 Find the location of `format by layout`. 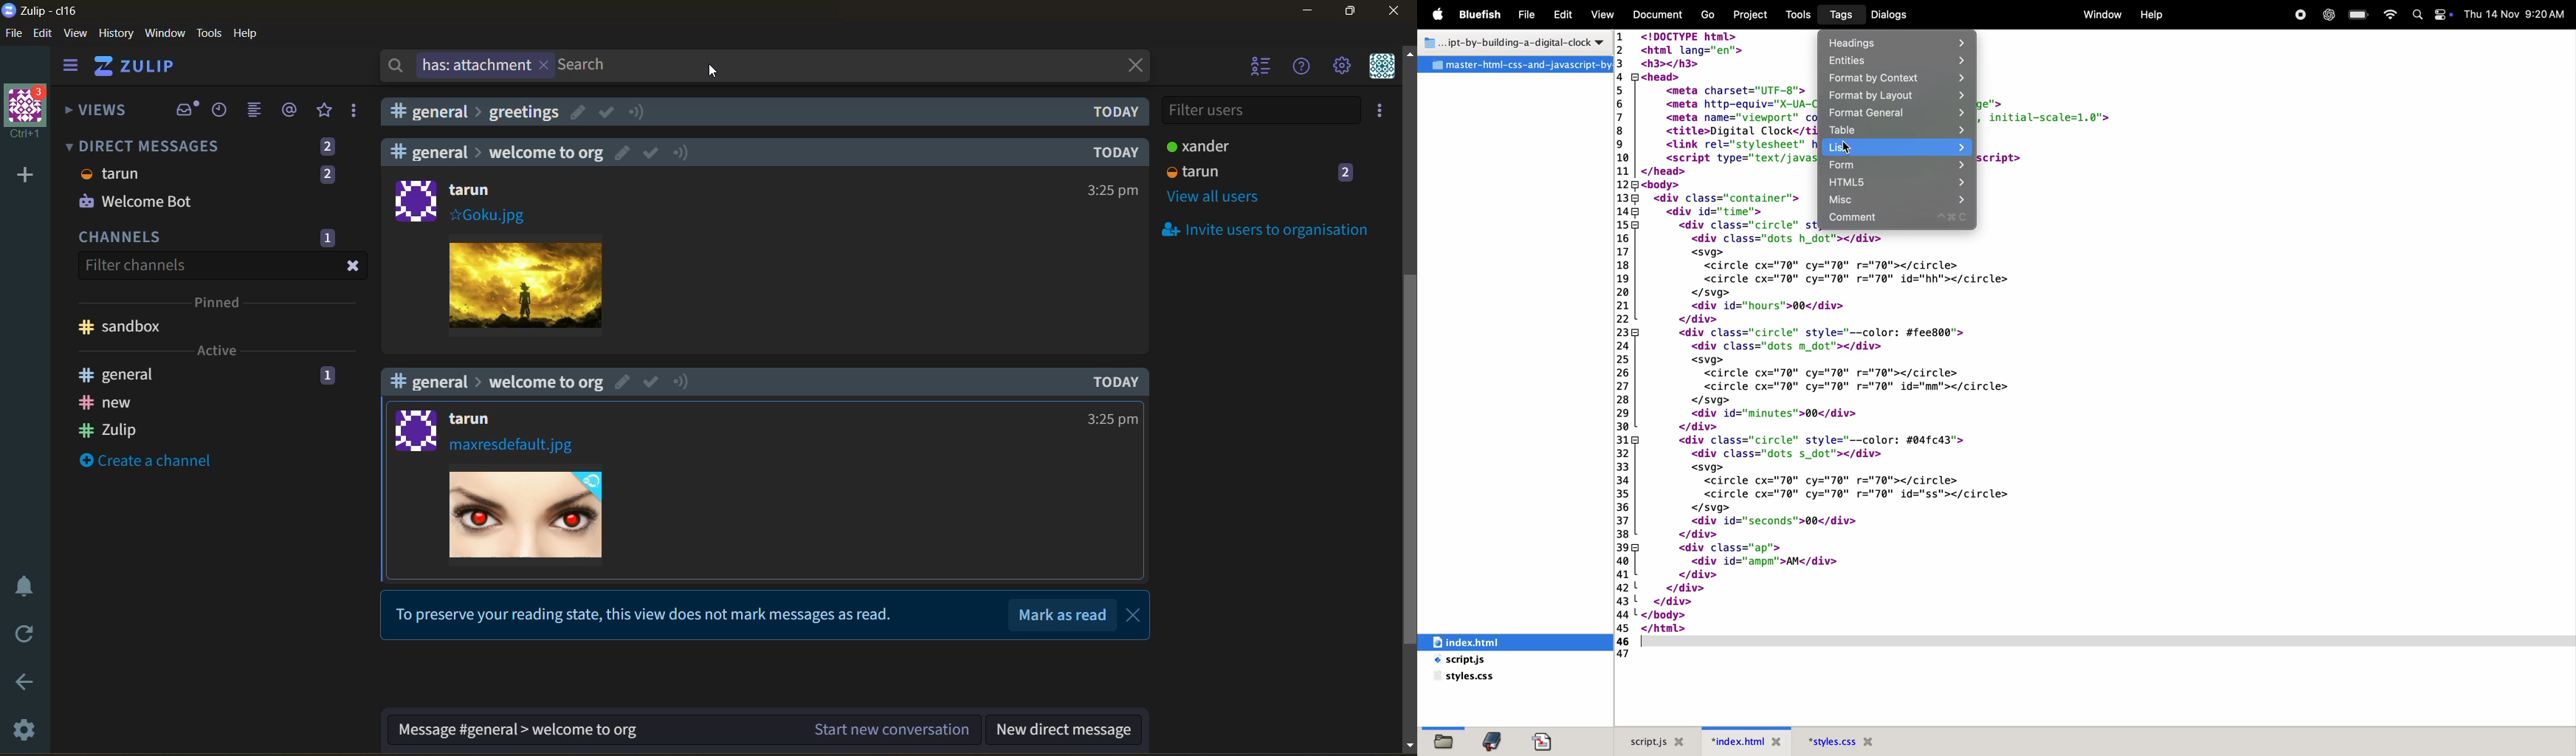

format by layout is located at coordinates (1895, 96).